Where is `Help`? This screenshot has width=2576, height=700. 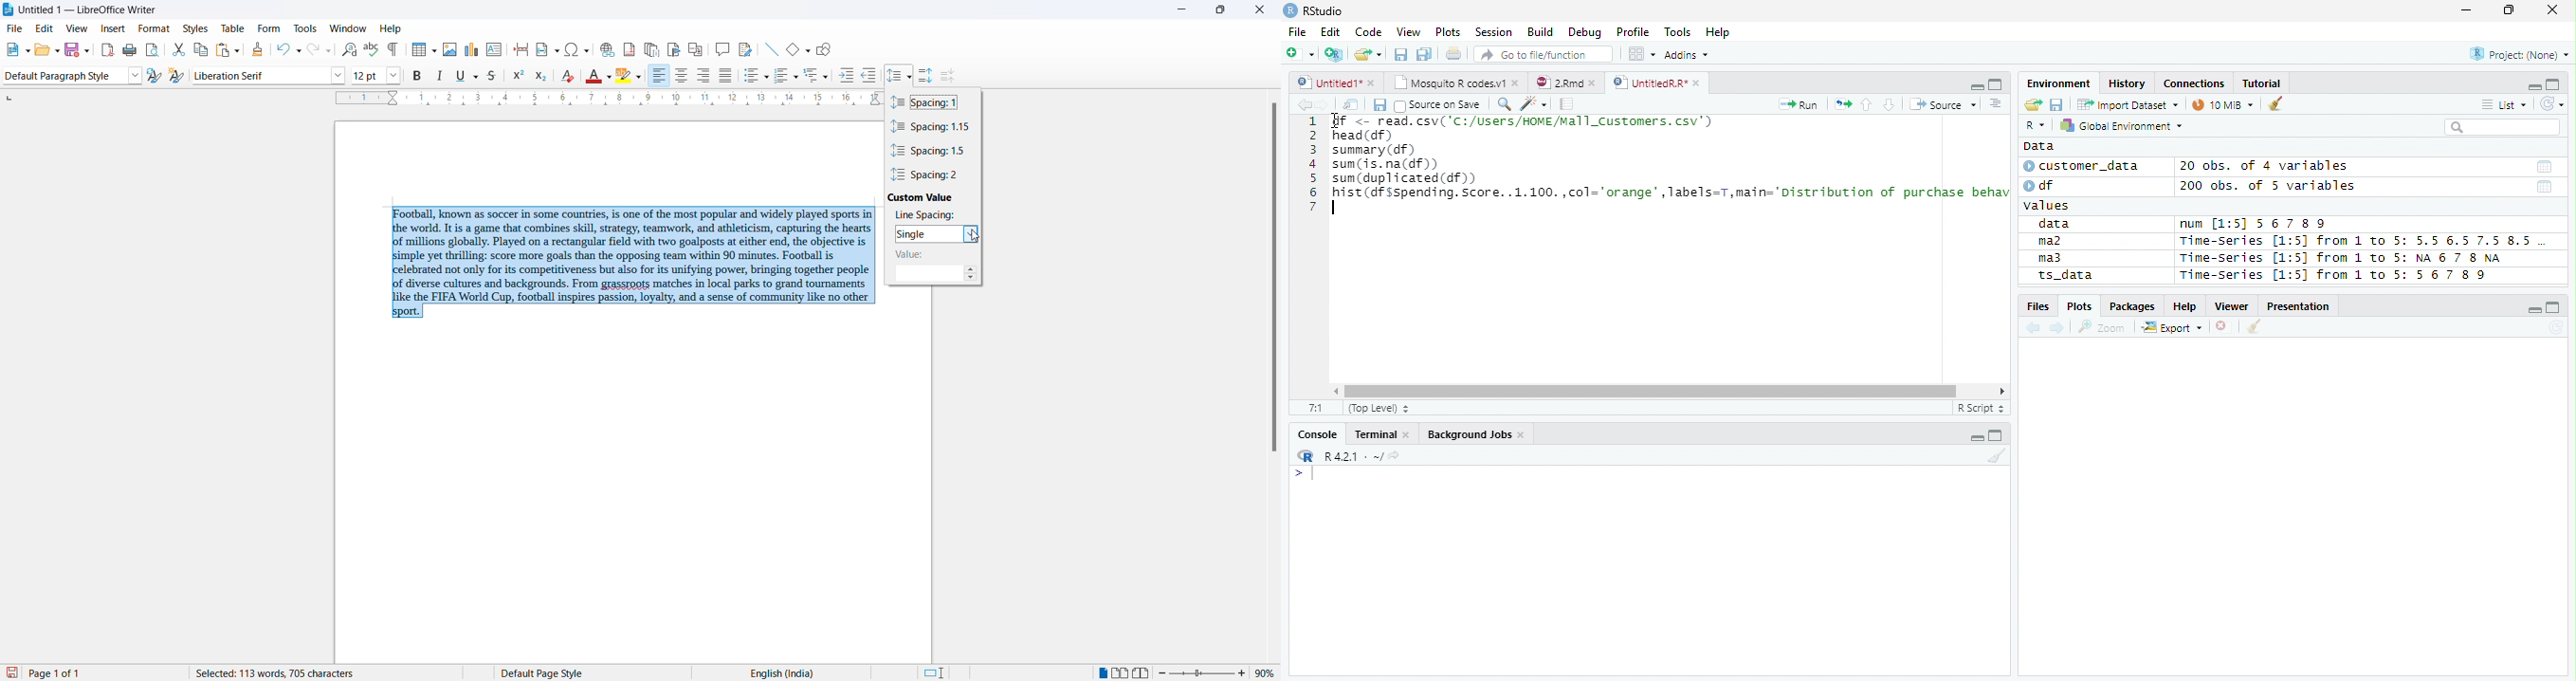 Help is located at coordinates (2185, 307).